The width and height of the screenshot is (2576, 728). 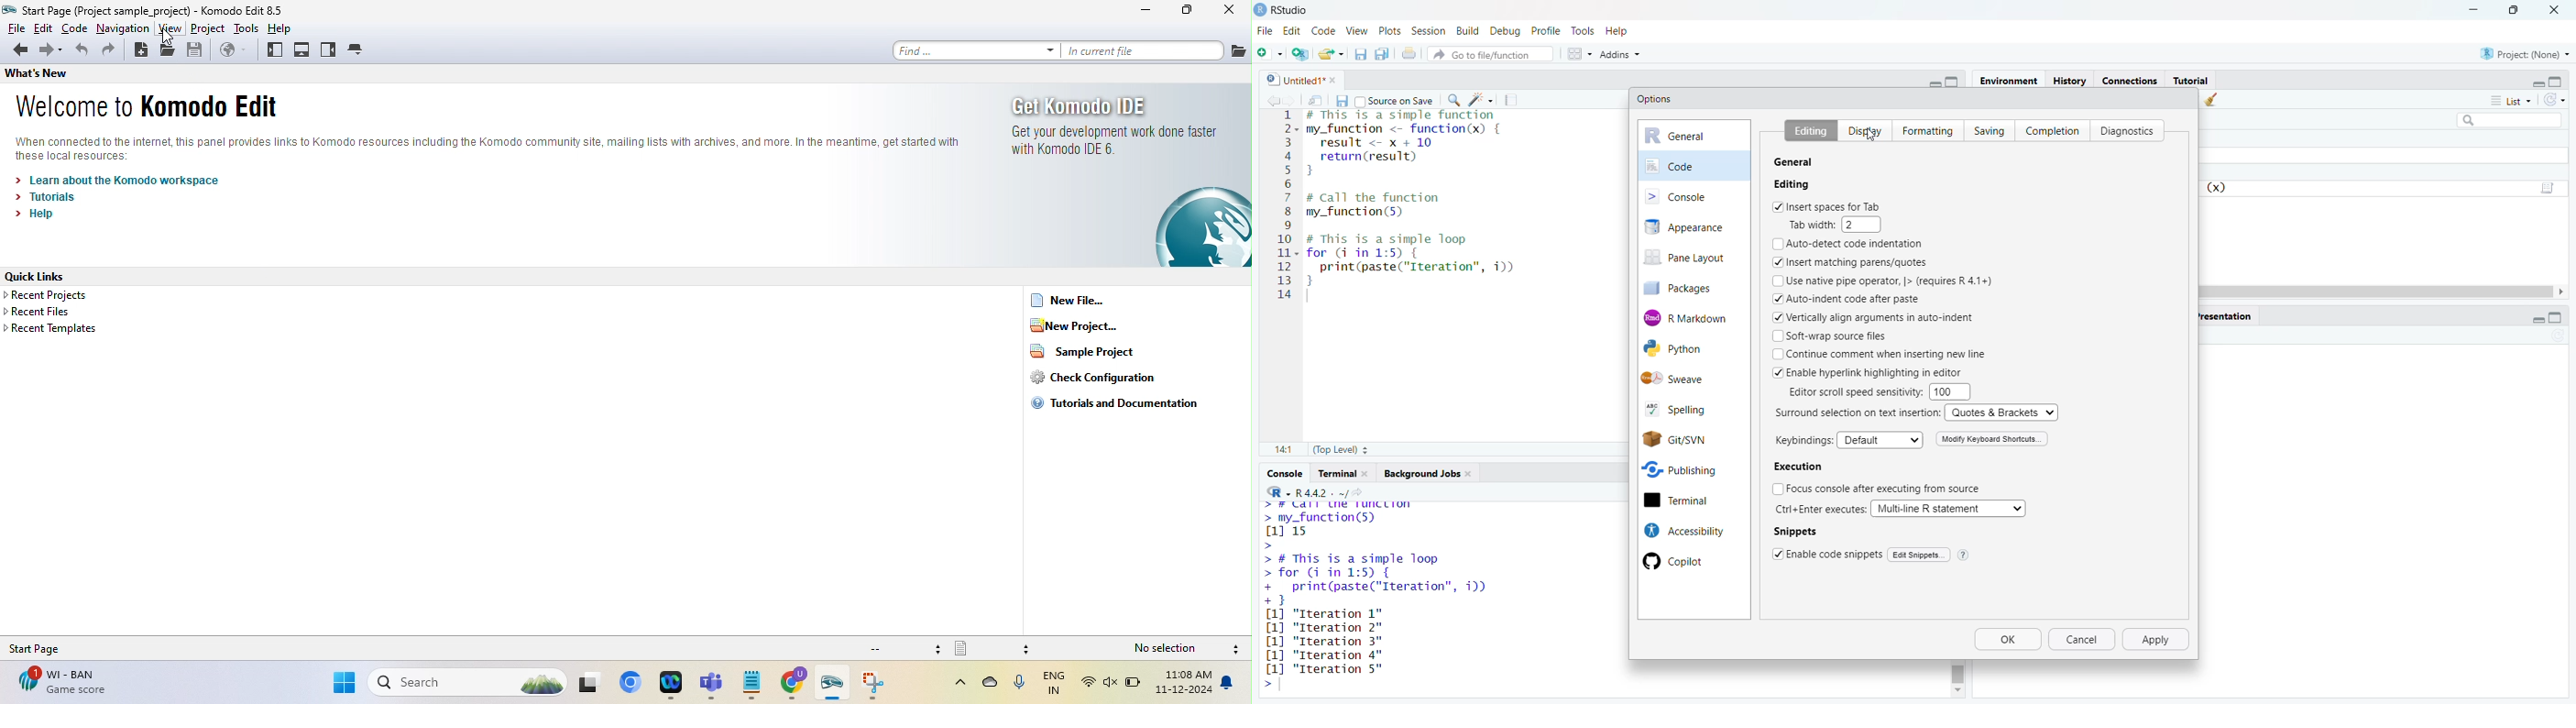 What do you see at coordinates (156, 107) in the screenshot?
I see `welcome to komodo edit` at bounding box center [156, 107].